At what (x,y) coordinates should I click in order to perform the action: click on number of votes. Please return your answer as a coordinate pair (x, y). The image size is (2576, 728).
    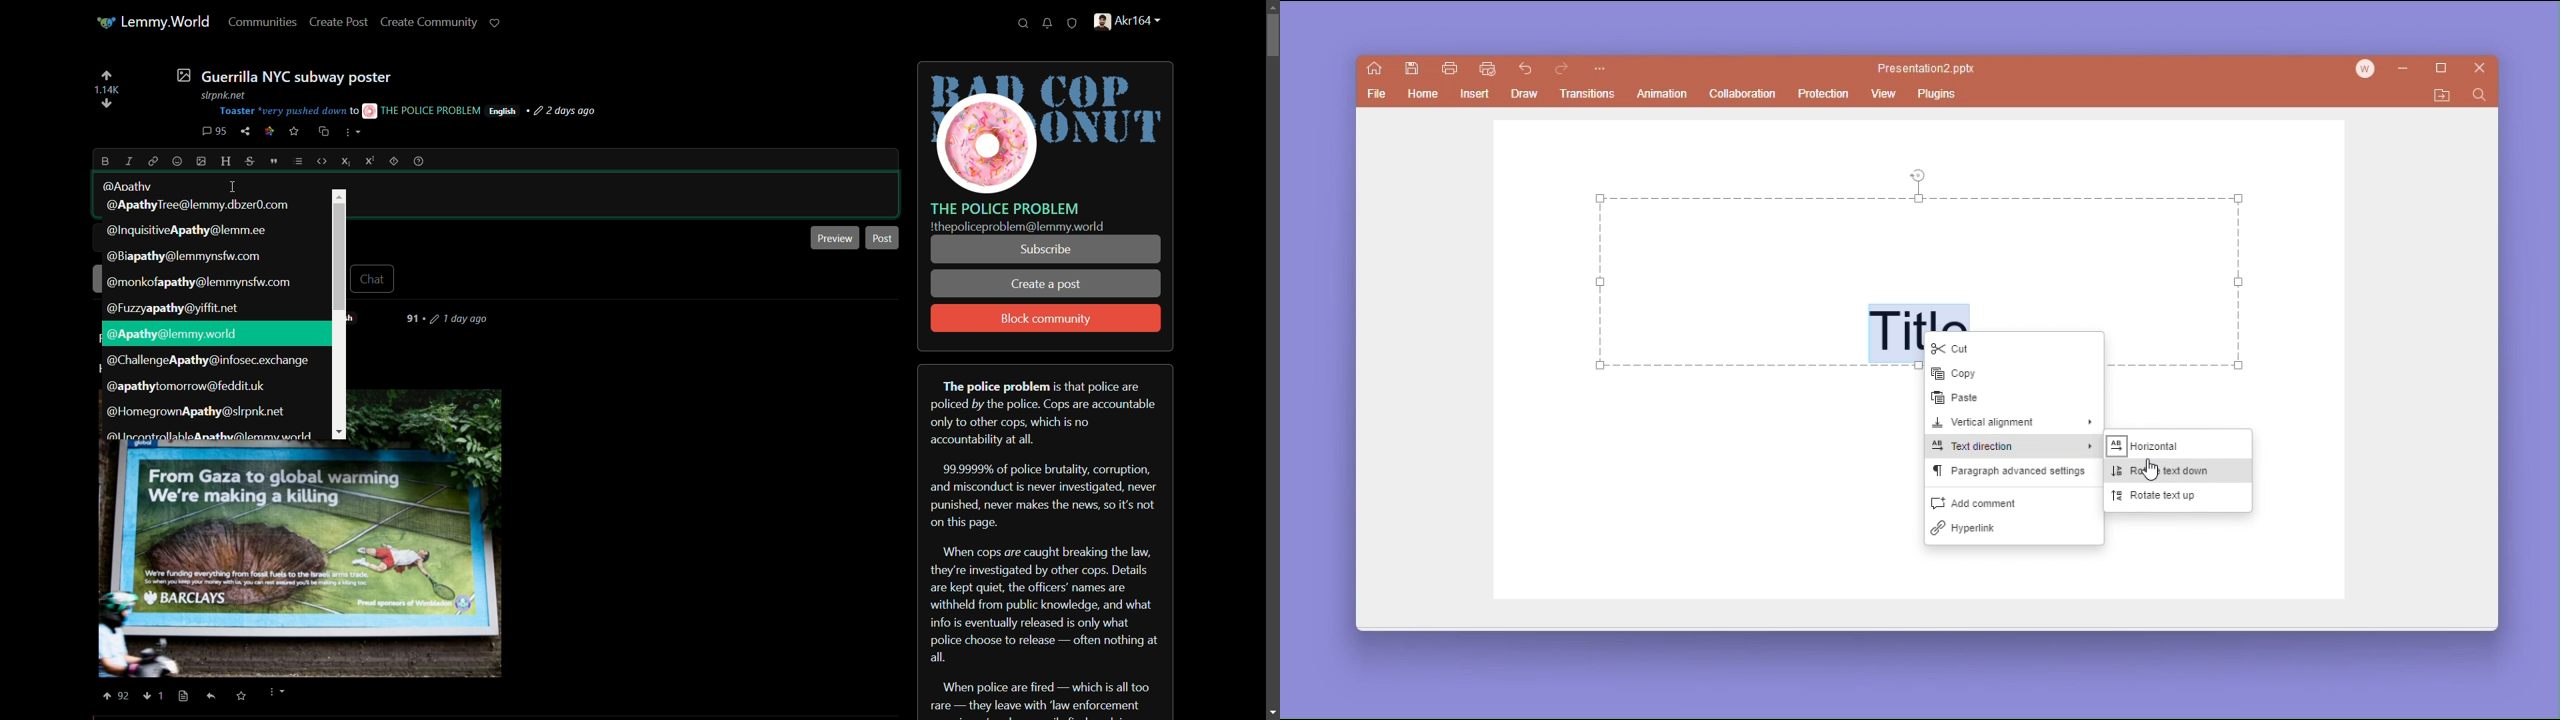
    Looking at the image, I should click on (106, 90).